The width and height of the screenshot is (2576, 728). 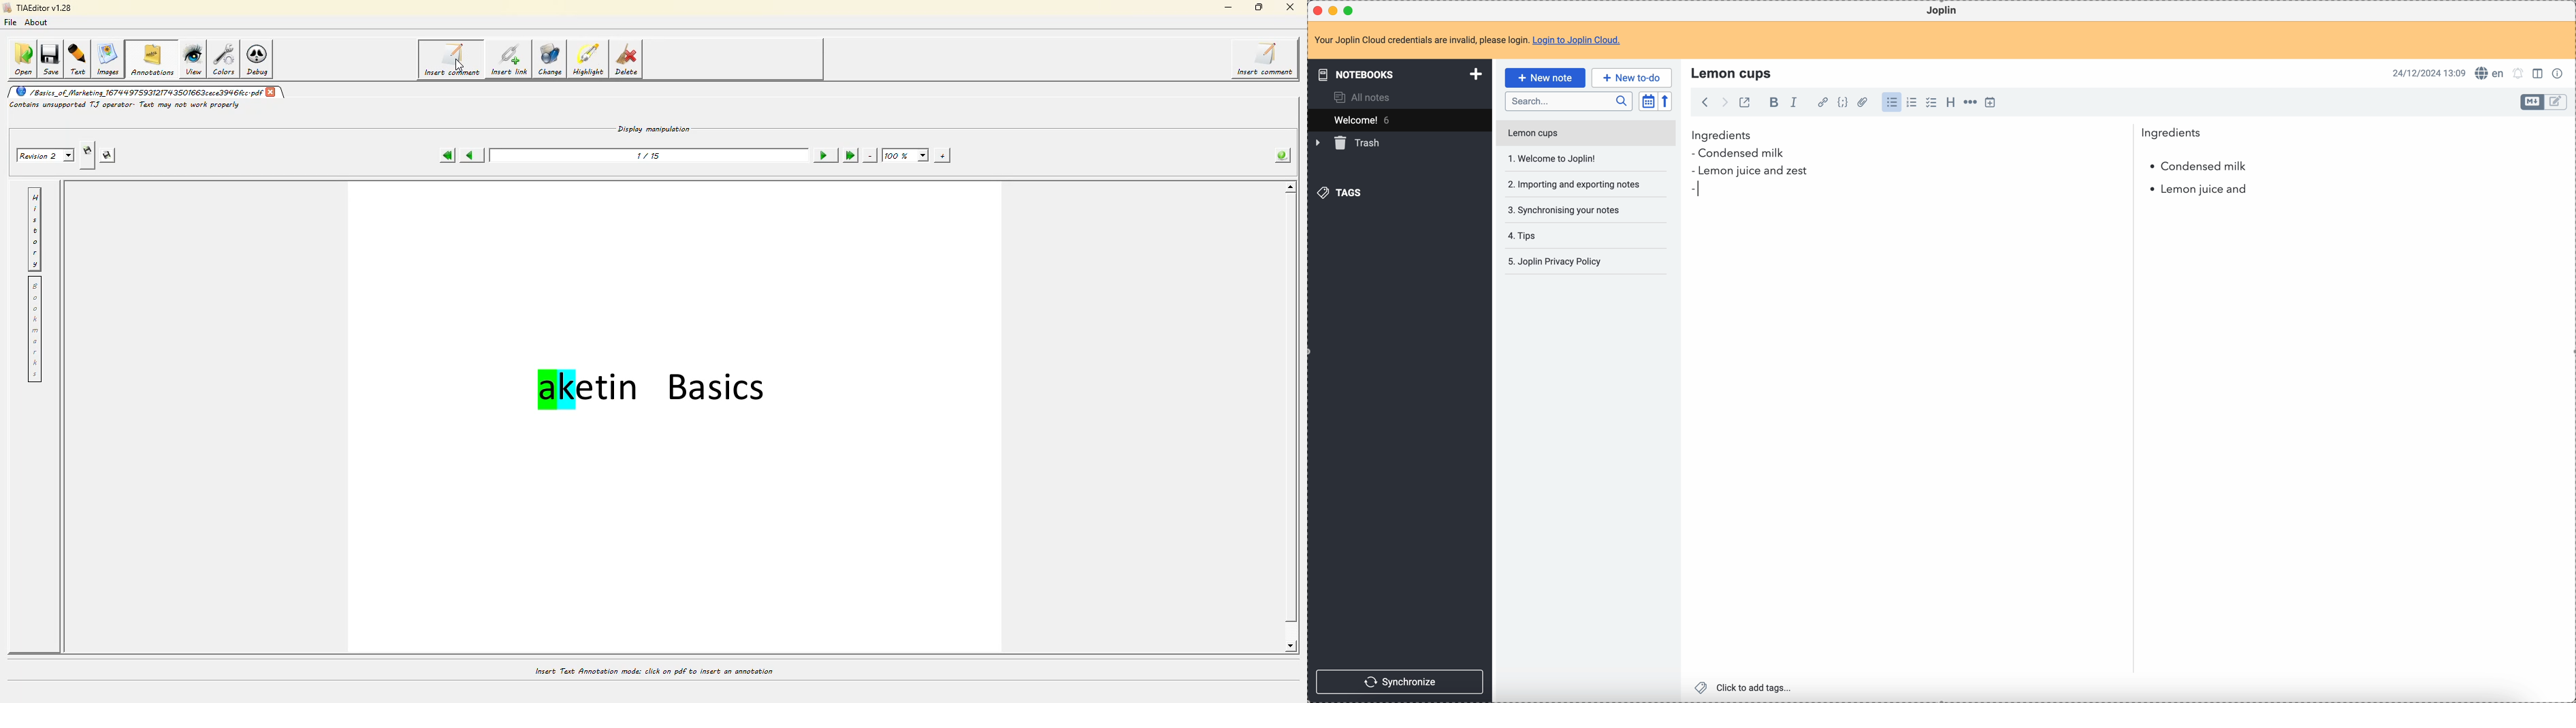 What do you see at coordinates (1947, 136) in the screenshot?
I see `ingredients` at bounding box center [1947, 136].